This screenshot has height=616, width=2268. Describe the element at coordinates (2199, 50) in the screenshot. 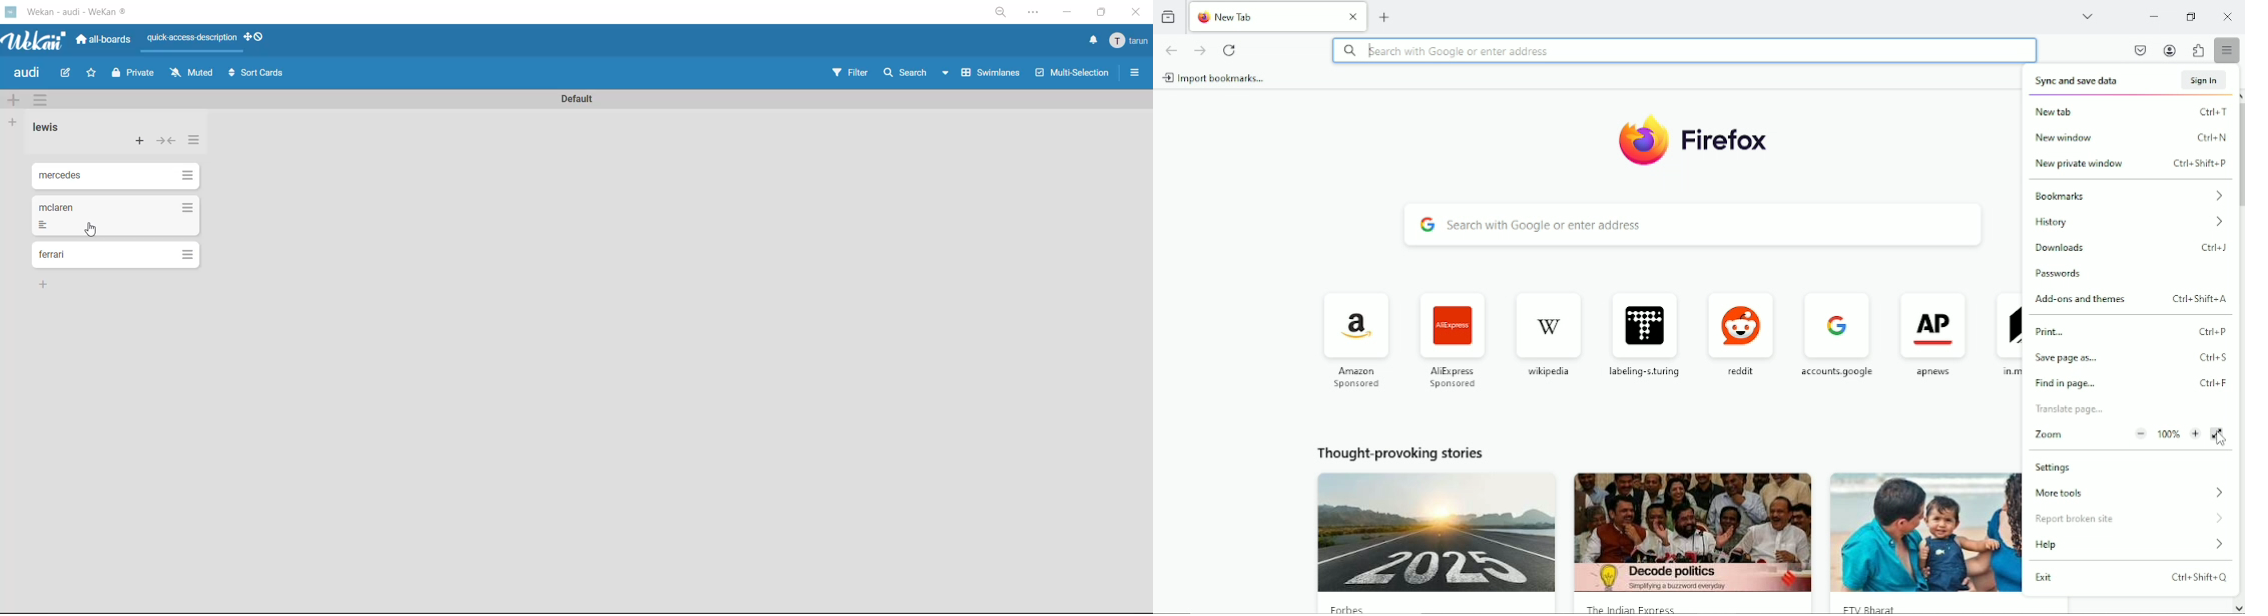

I see `Extensions` at that location.